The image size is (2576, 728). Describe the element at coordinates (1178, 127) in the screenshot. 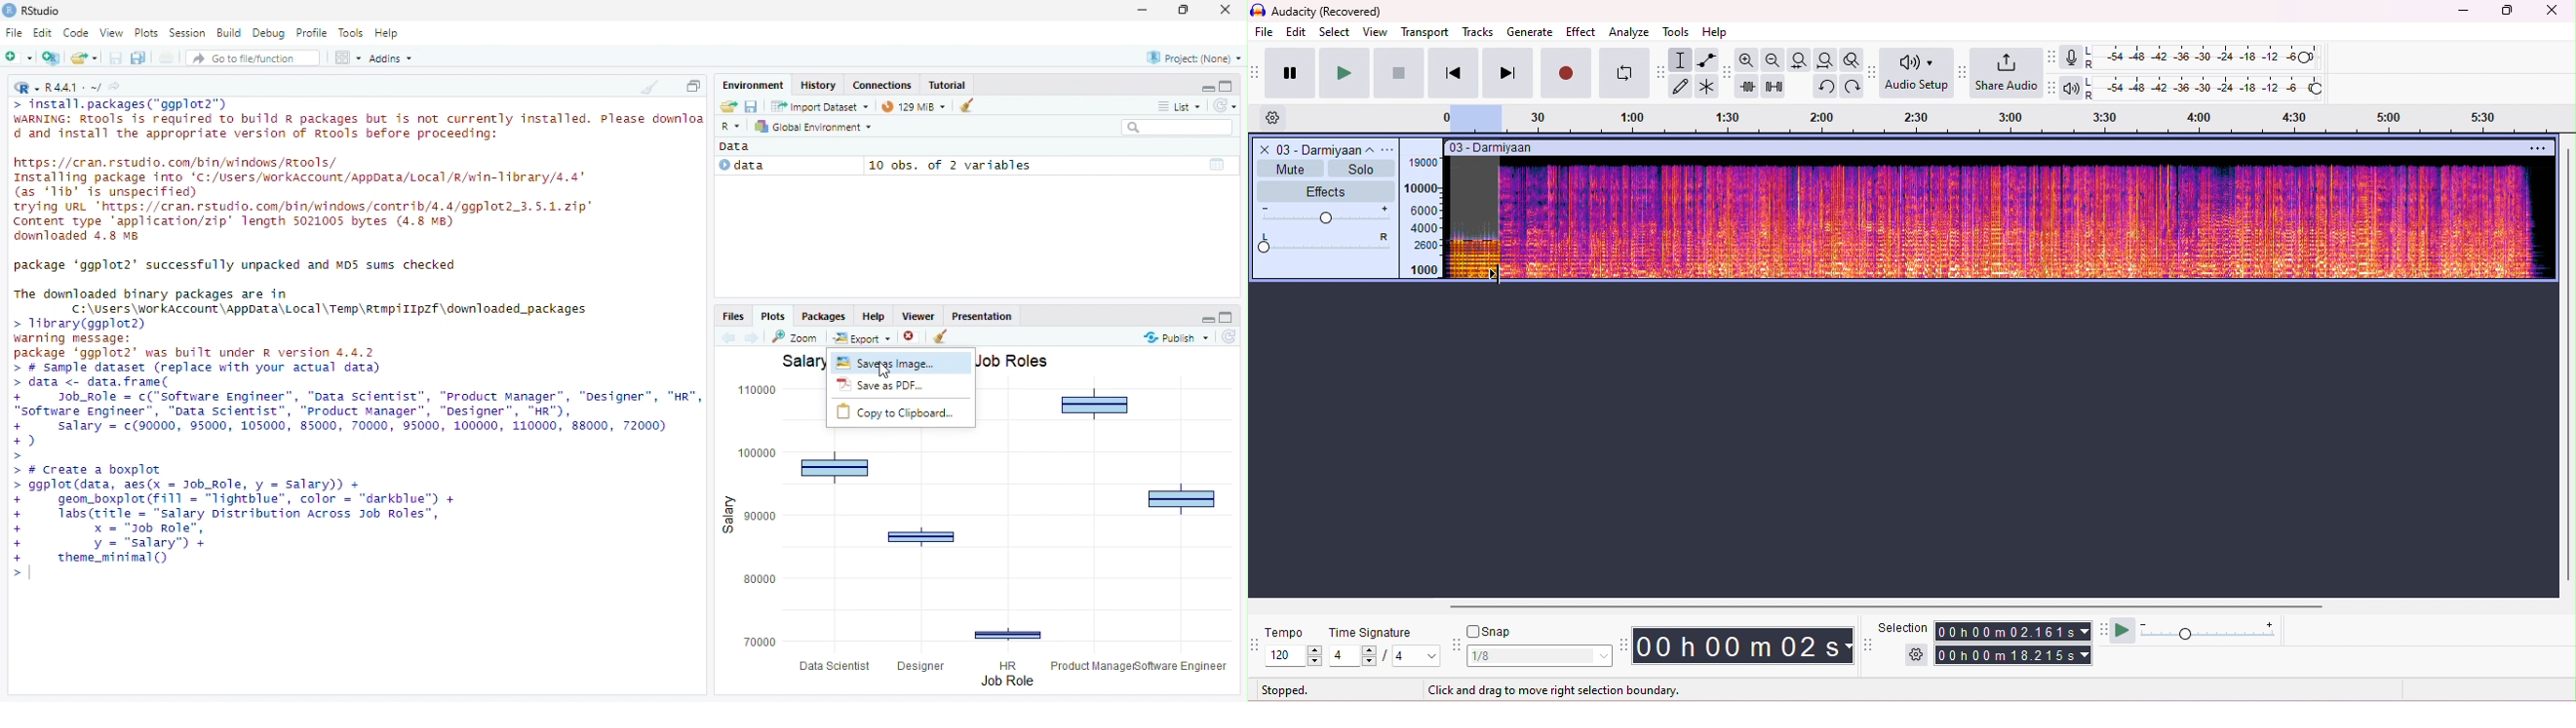

I see `Search` at that location.